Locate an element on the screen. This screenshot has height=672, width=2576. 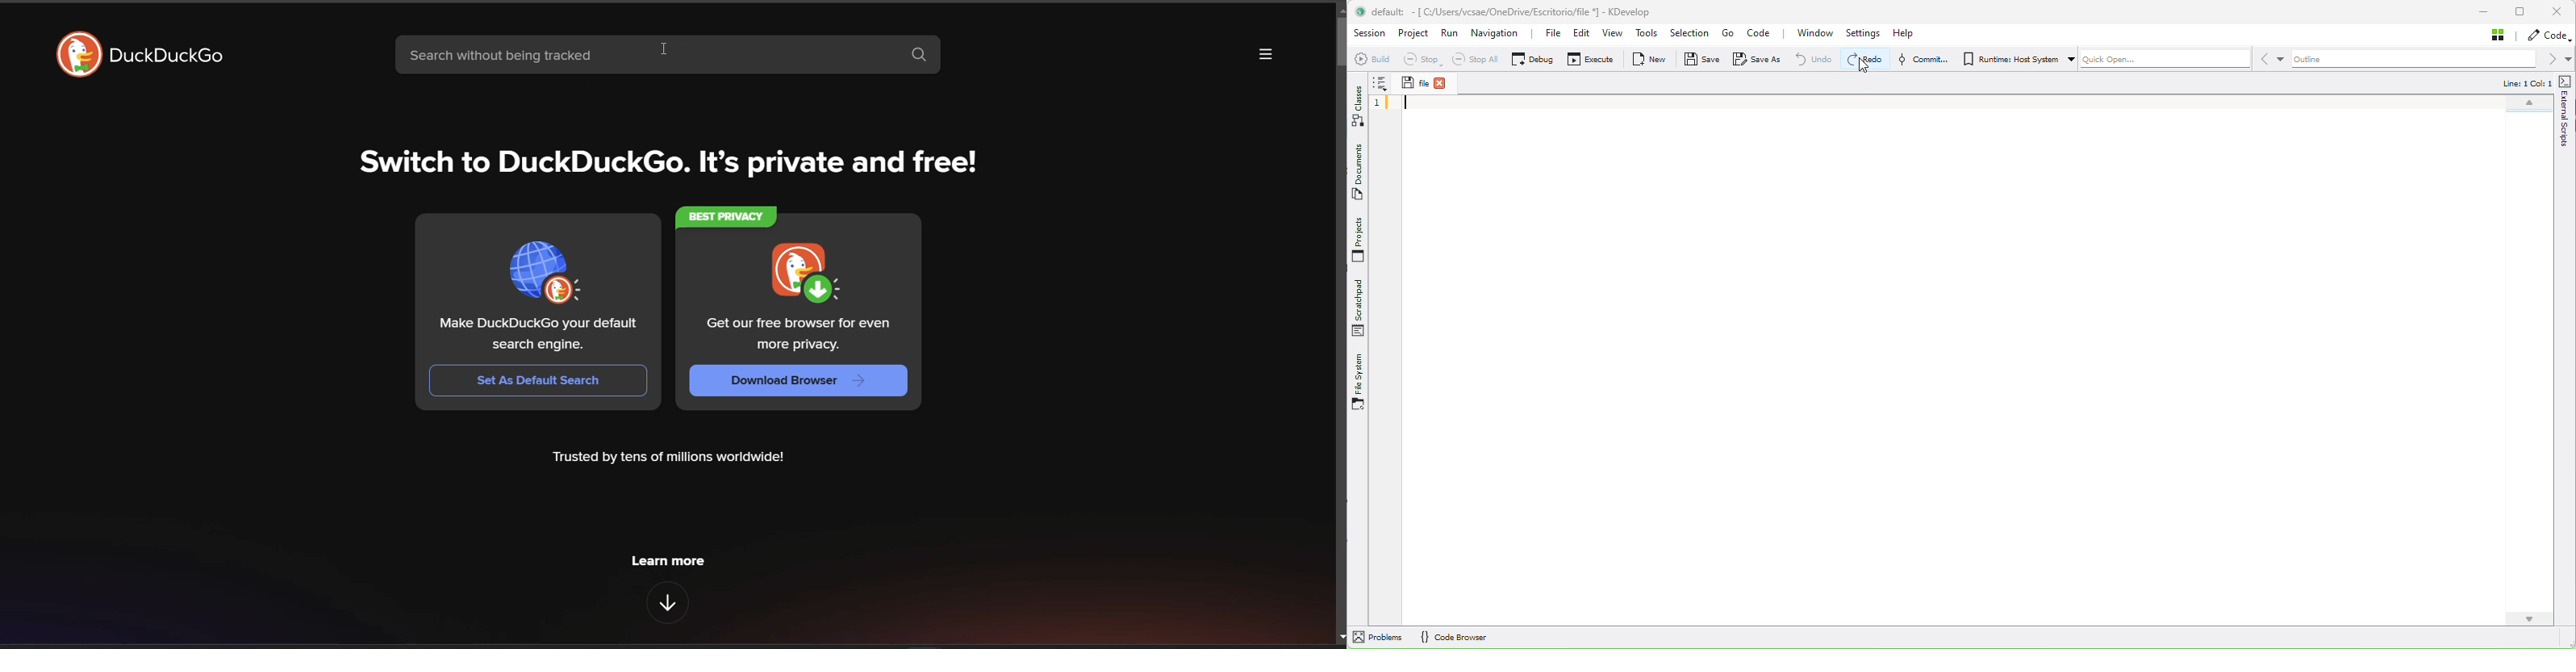
more options is located at coordinates (1264, 58).